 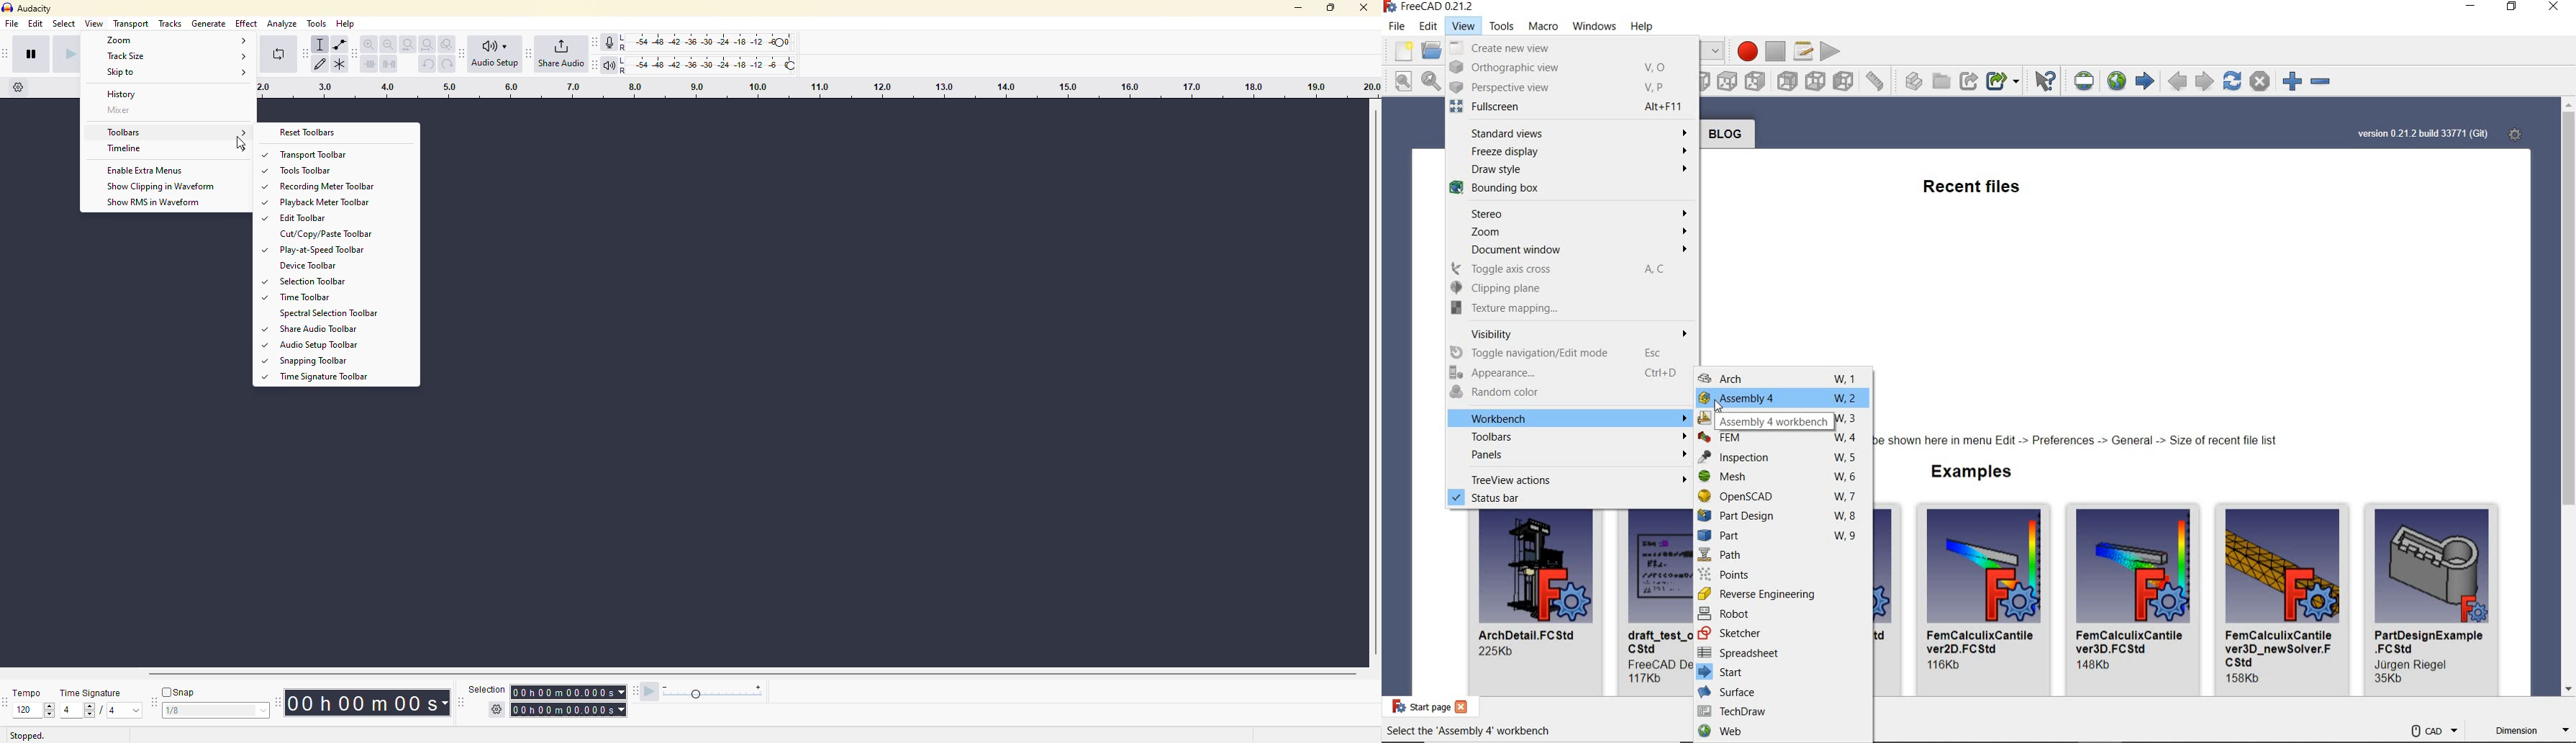 I want to click on Show Clipping in Waveform, so click(x=160, y=187).